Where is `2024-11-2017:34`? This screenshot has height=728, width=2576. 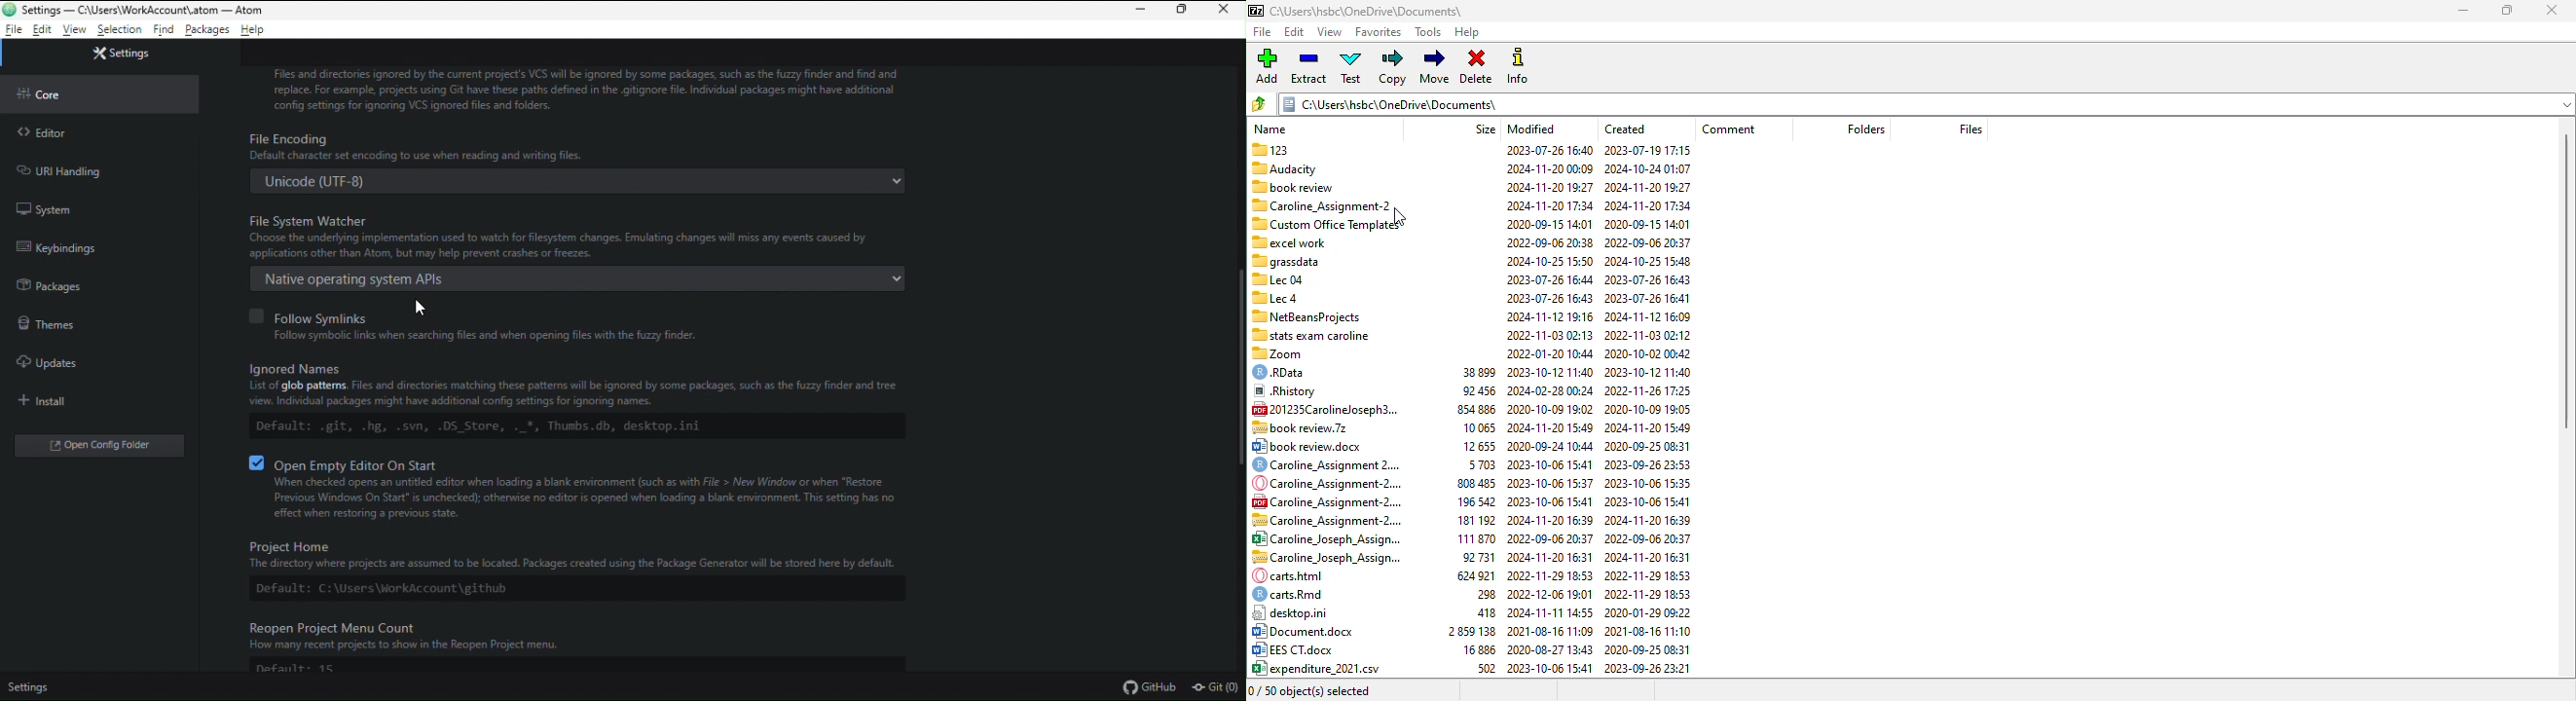 2024-11-2017:34 is located at coordinates (1654, 205).